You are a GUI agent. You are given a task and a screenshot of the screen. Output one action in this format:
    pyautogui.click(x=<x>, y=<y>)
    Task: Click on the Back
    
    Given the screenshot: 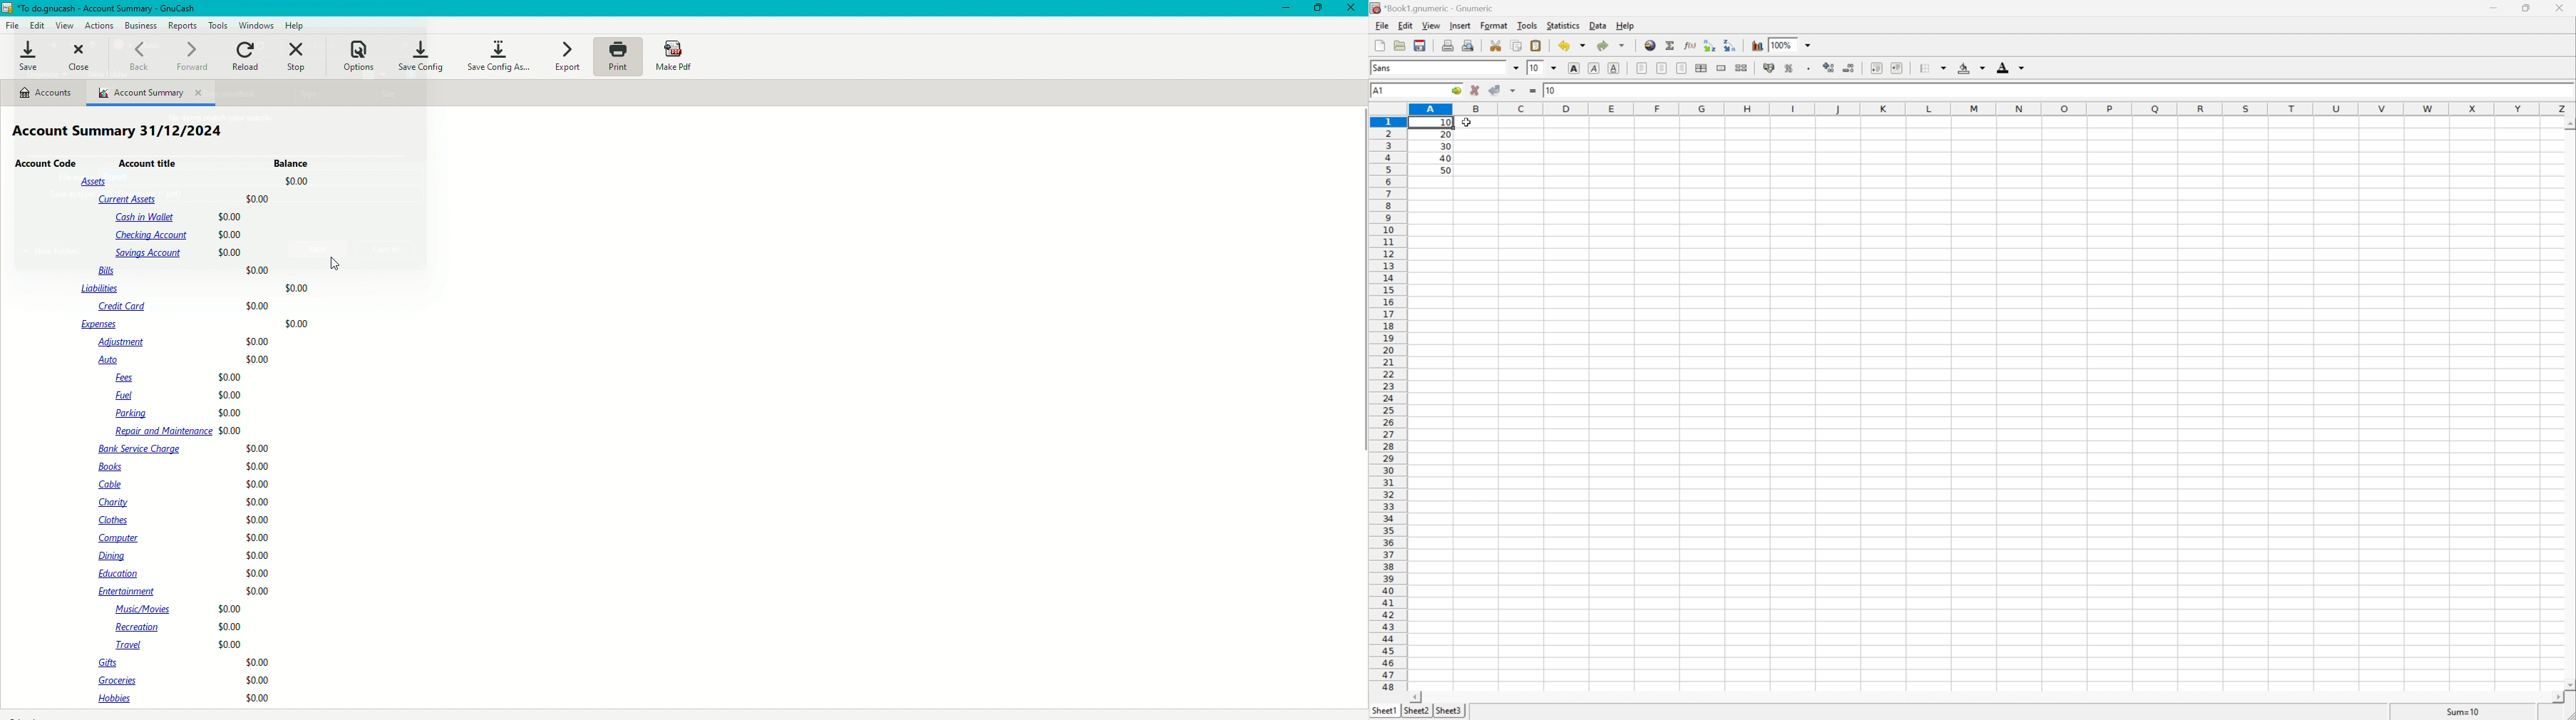 What is the action you would take?
    pyautogui.click(x=135, y=56)
    